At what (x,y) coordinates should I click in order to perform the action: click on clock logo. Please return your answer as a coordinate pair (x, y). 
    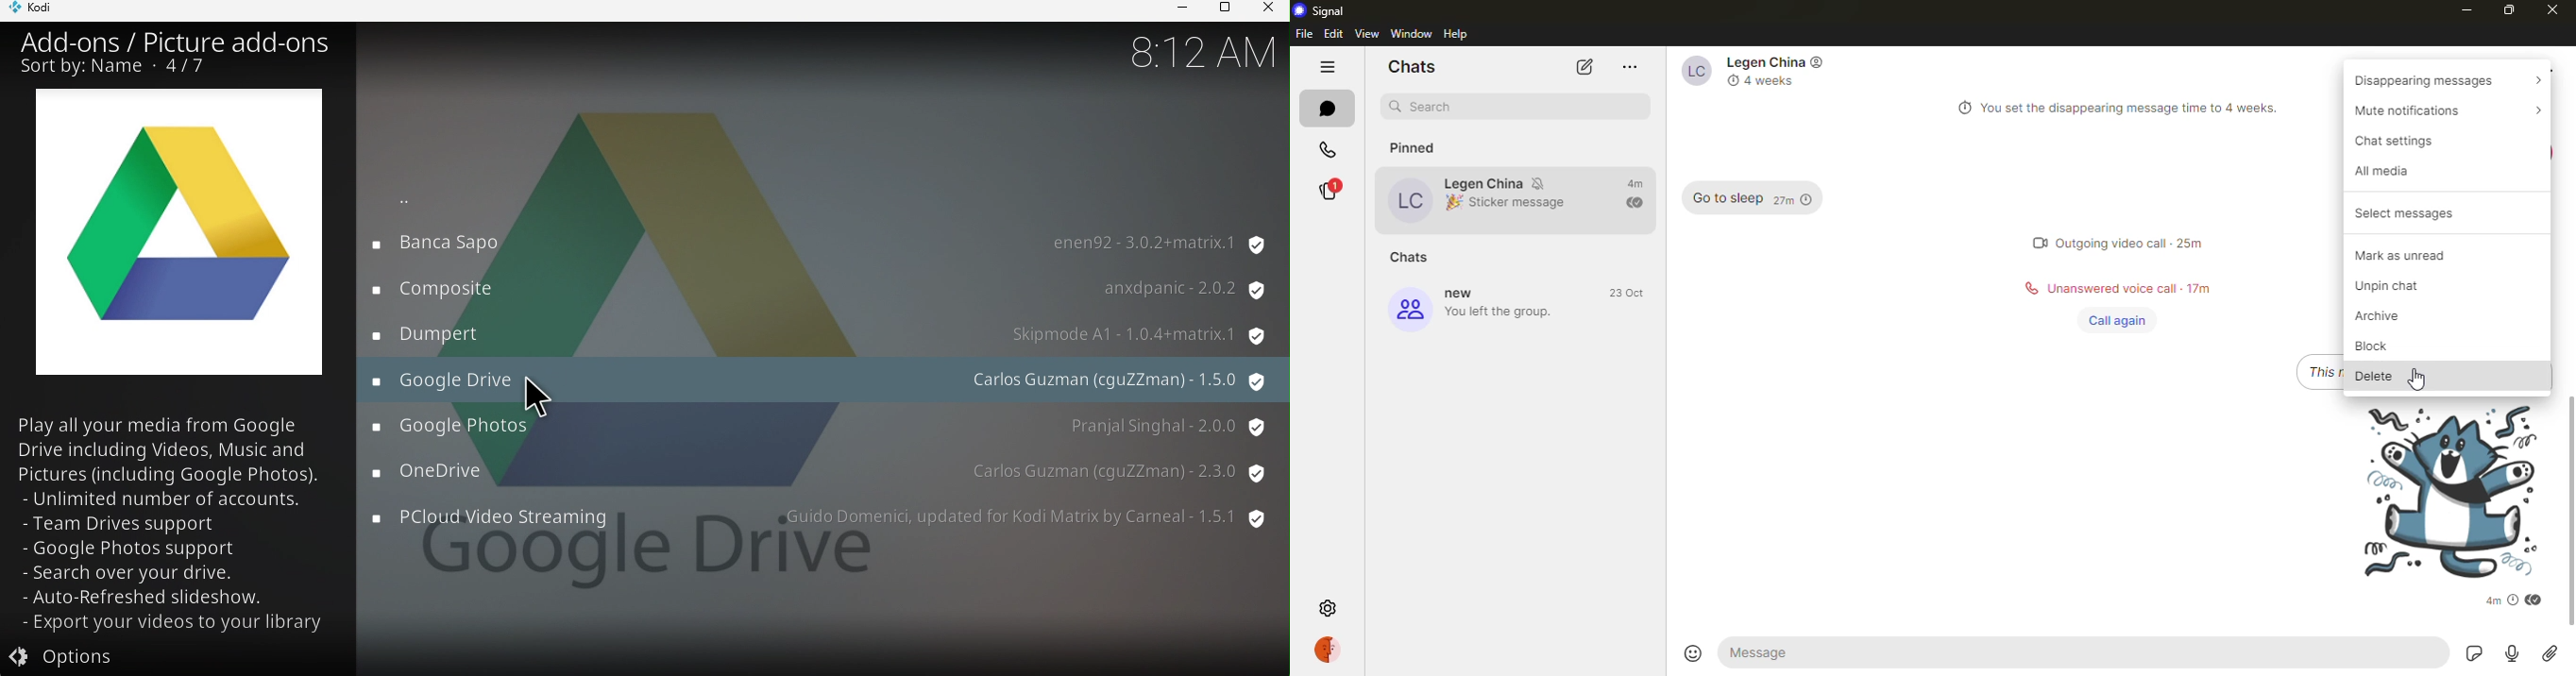
    Looking at the image, I should click on (1730, 80).